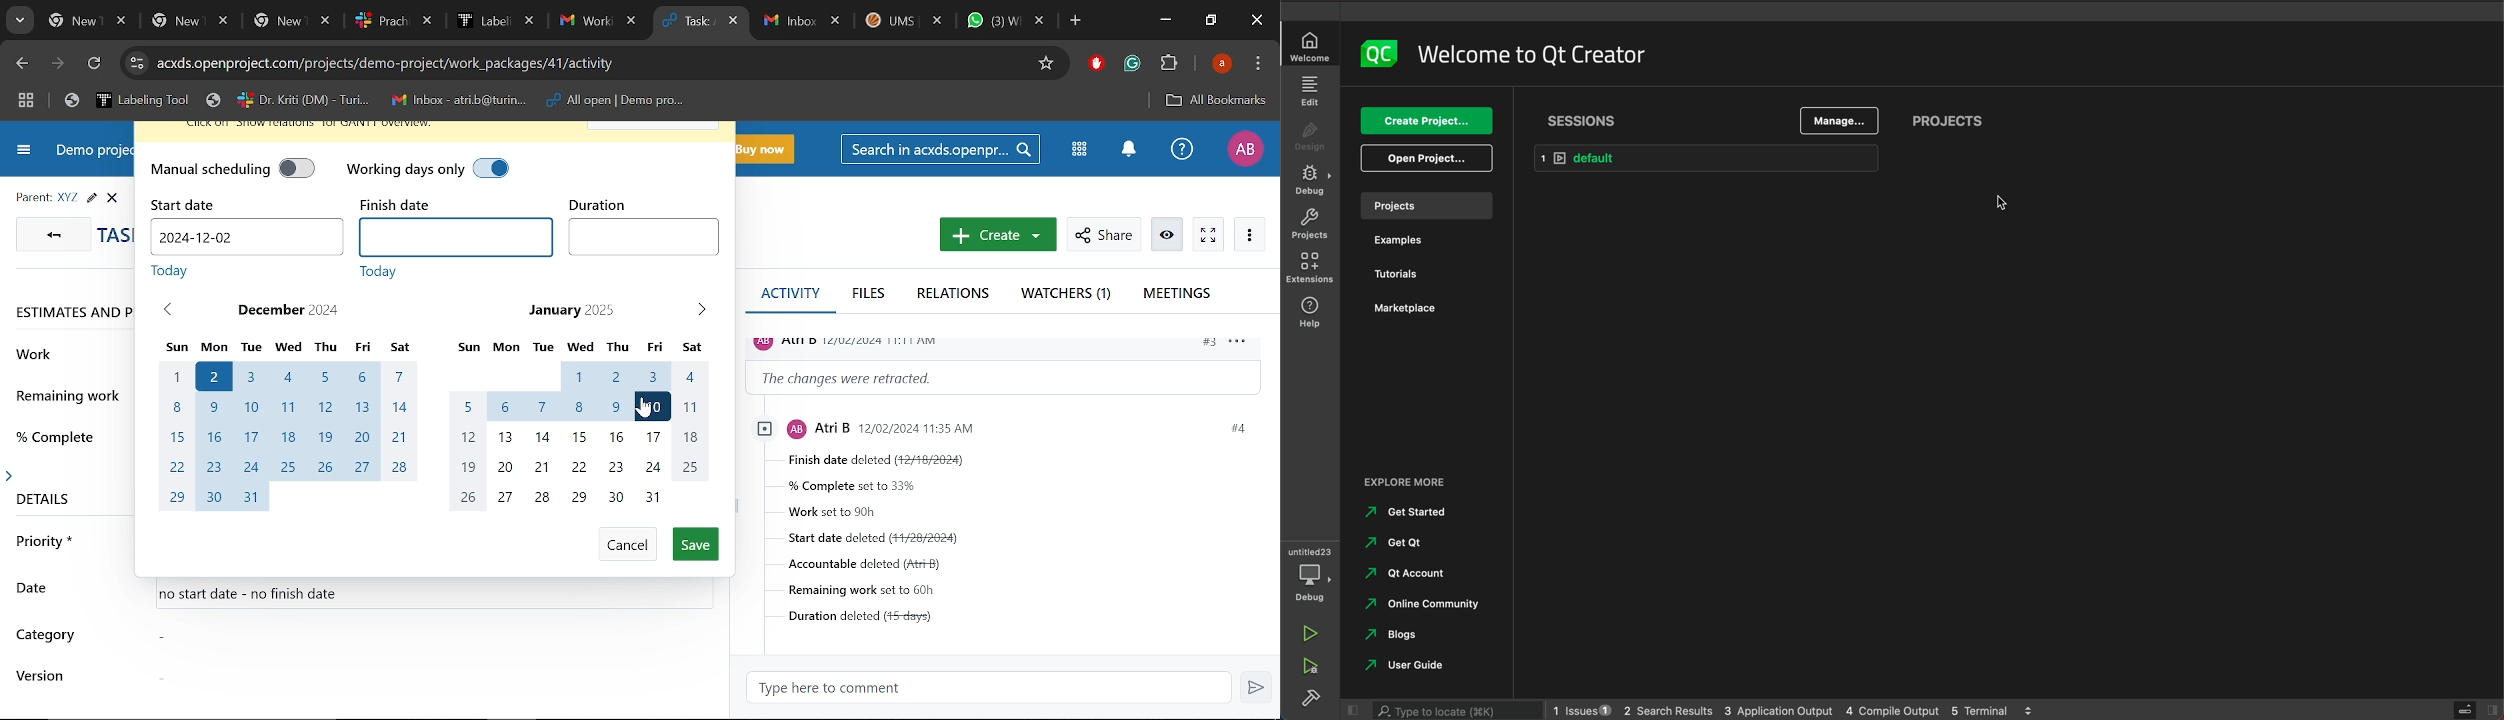 Image resolution: width=2520 pixels, height=728 pixels. I want to click on profile, so click(855, 341).